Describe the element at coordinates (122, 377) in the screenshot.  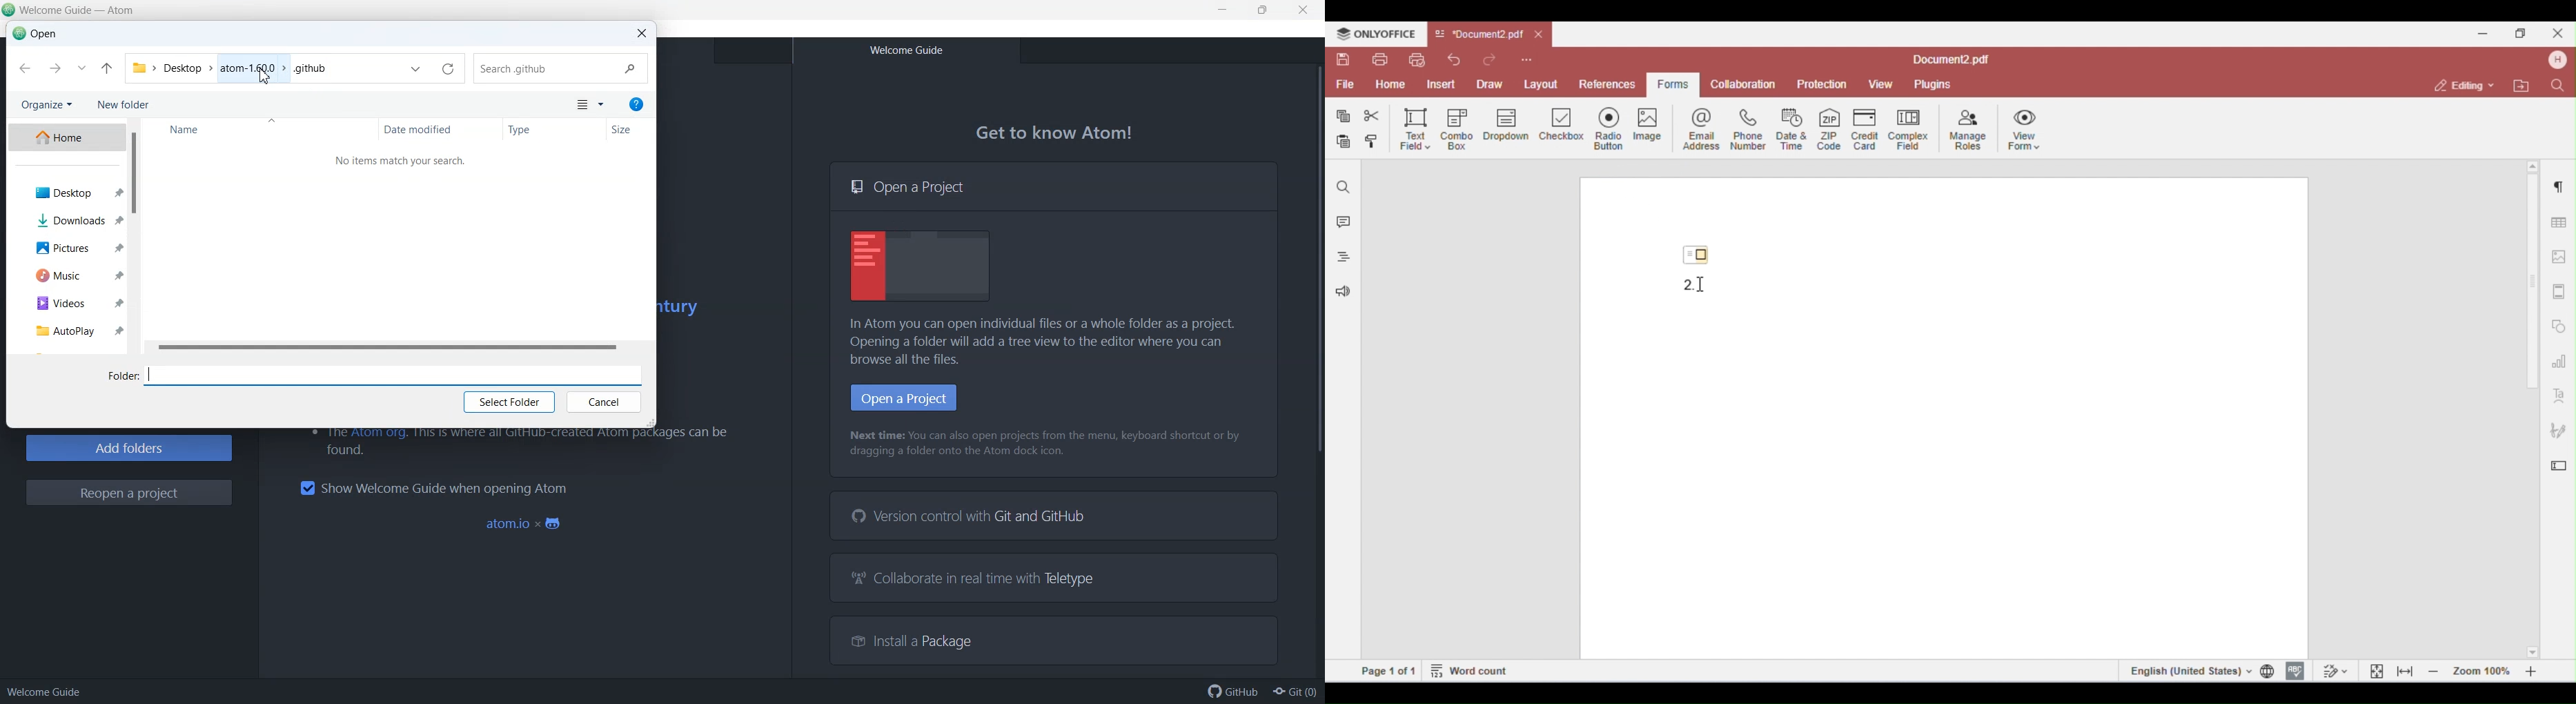
I see `Folder ` at that location.